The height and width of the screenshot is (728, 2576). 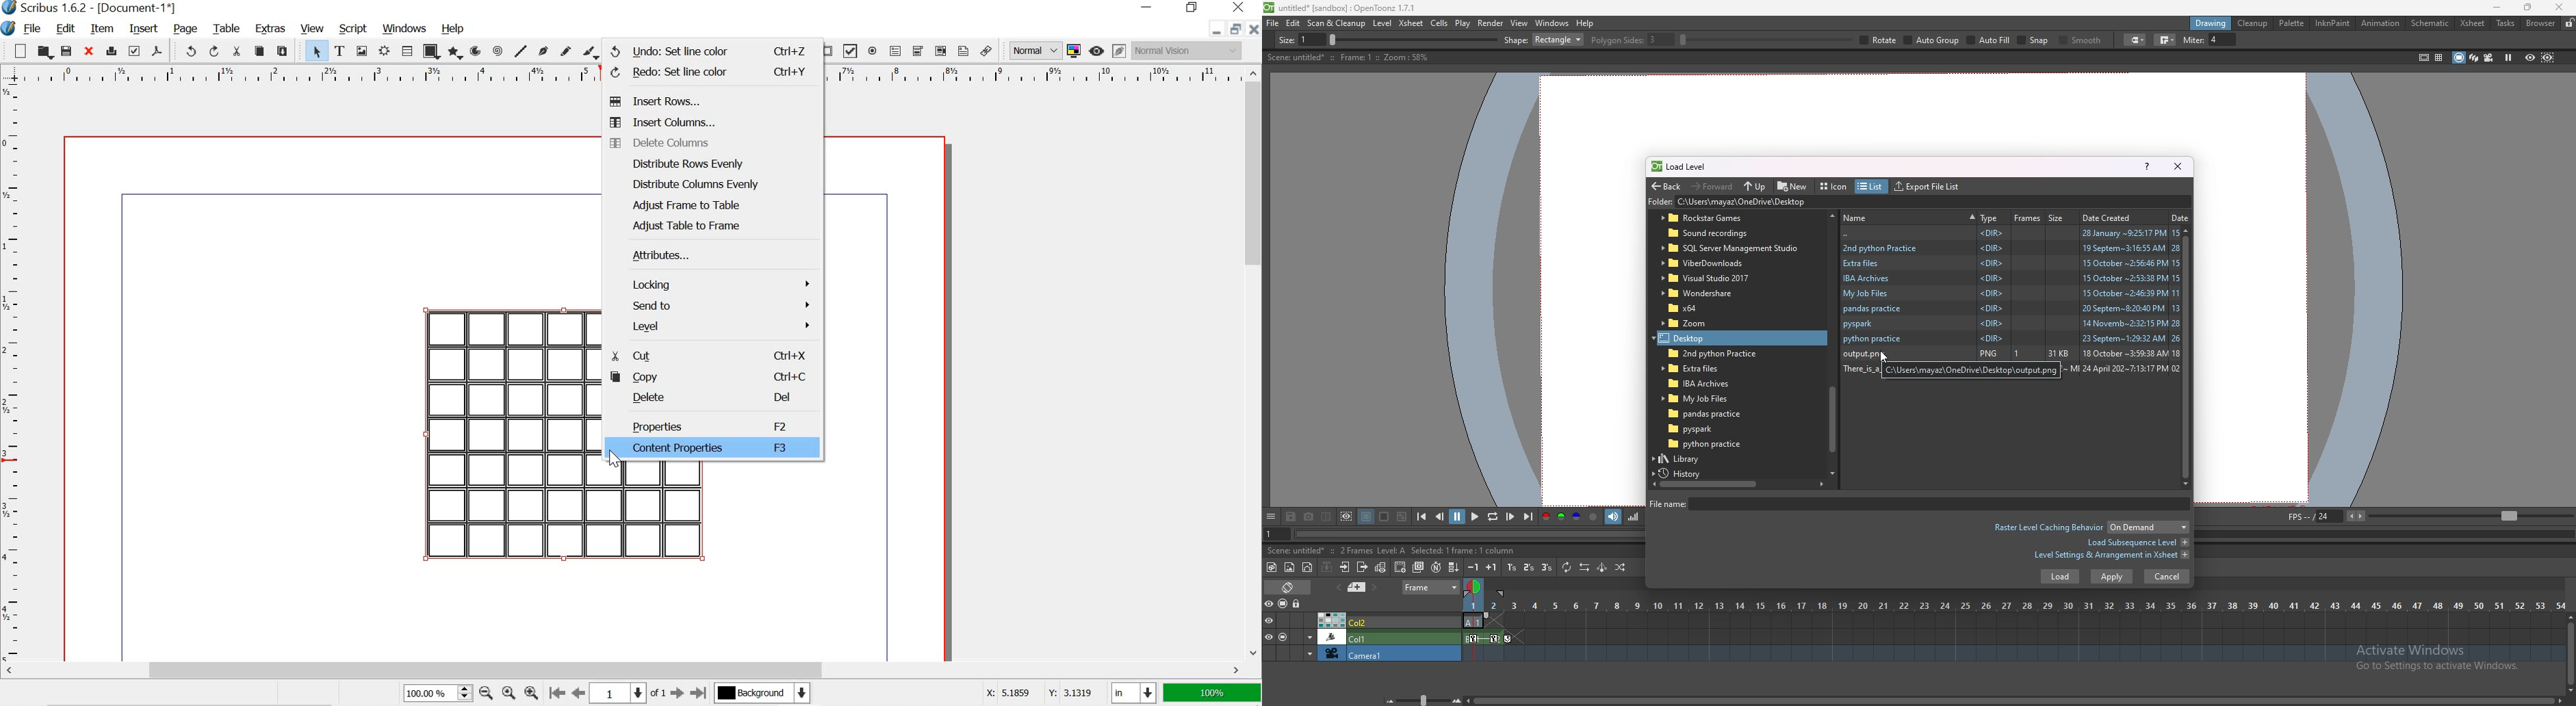 I want to click on scrollbar, so click(x=627, y=669).